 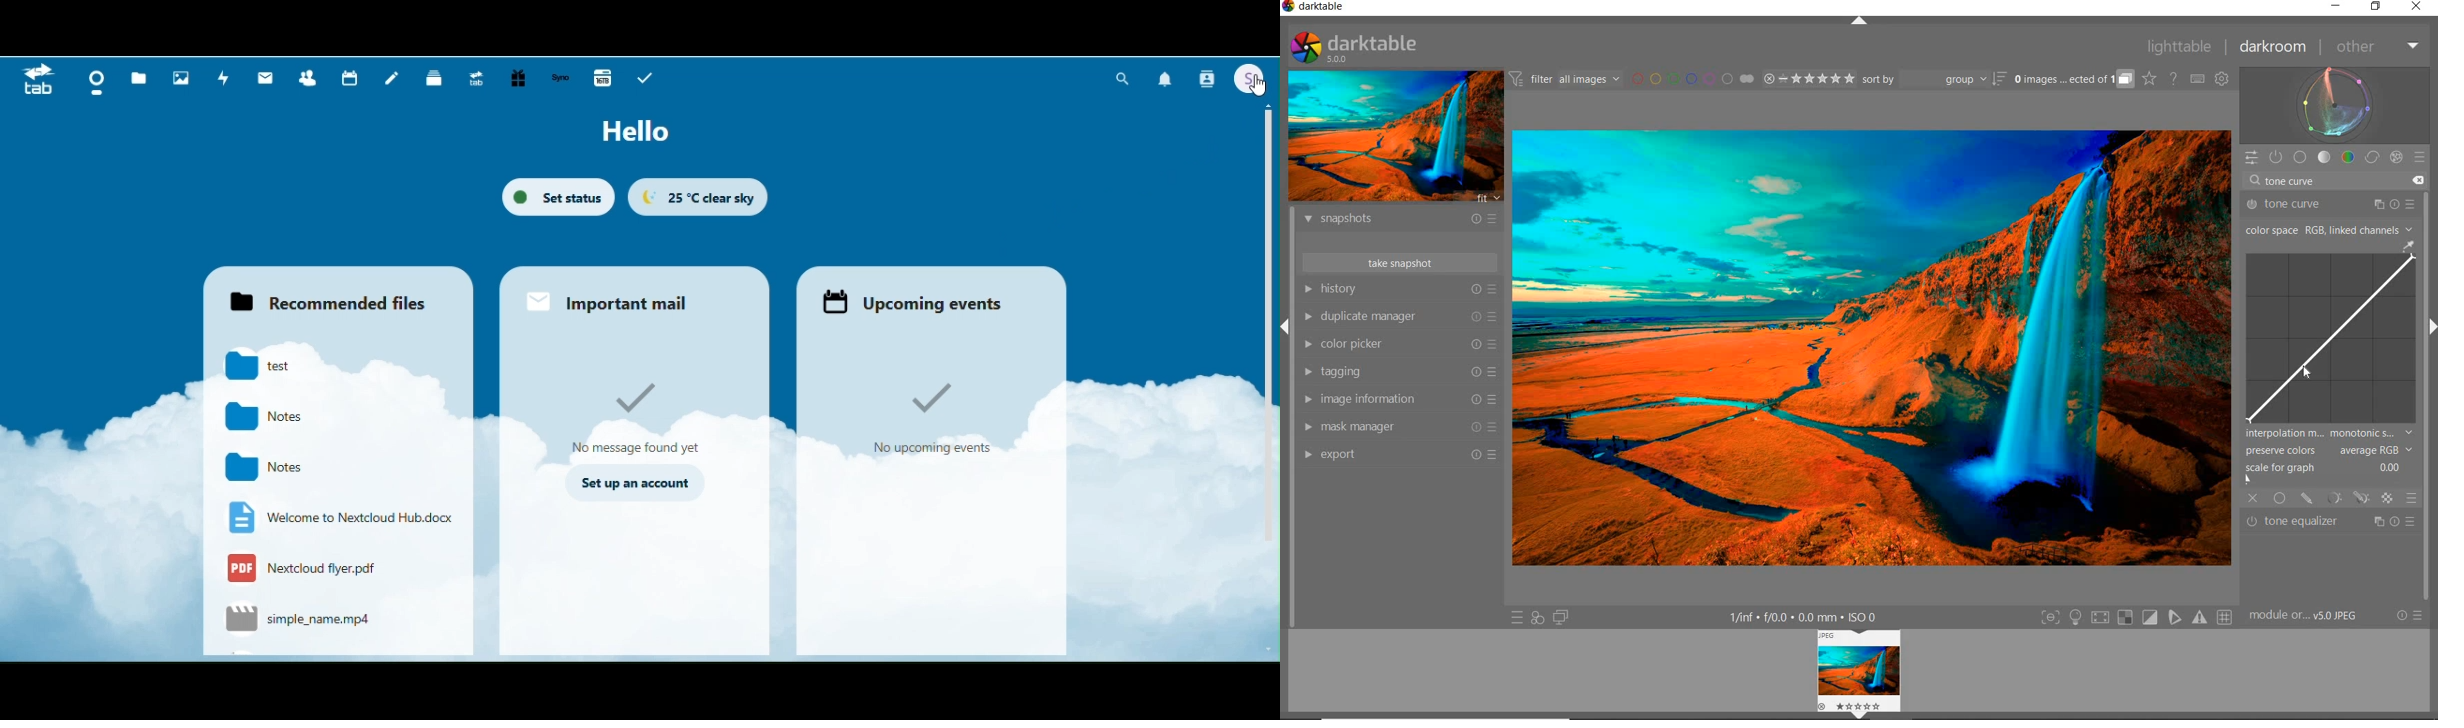 What do you see at coordinates (1258, 82) in the screenshot?
I see `Cursor` at bounding box center [1258, 82].